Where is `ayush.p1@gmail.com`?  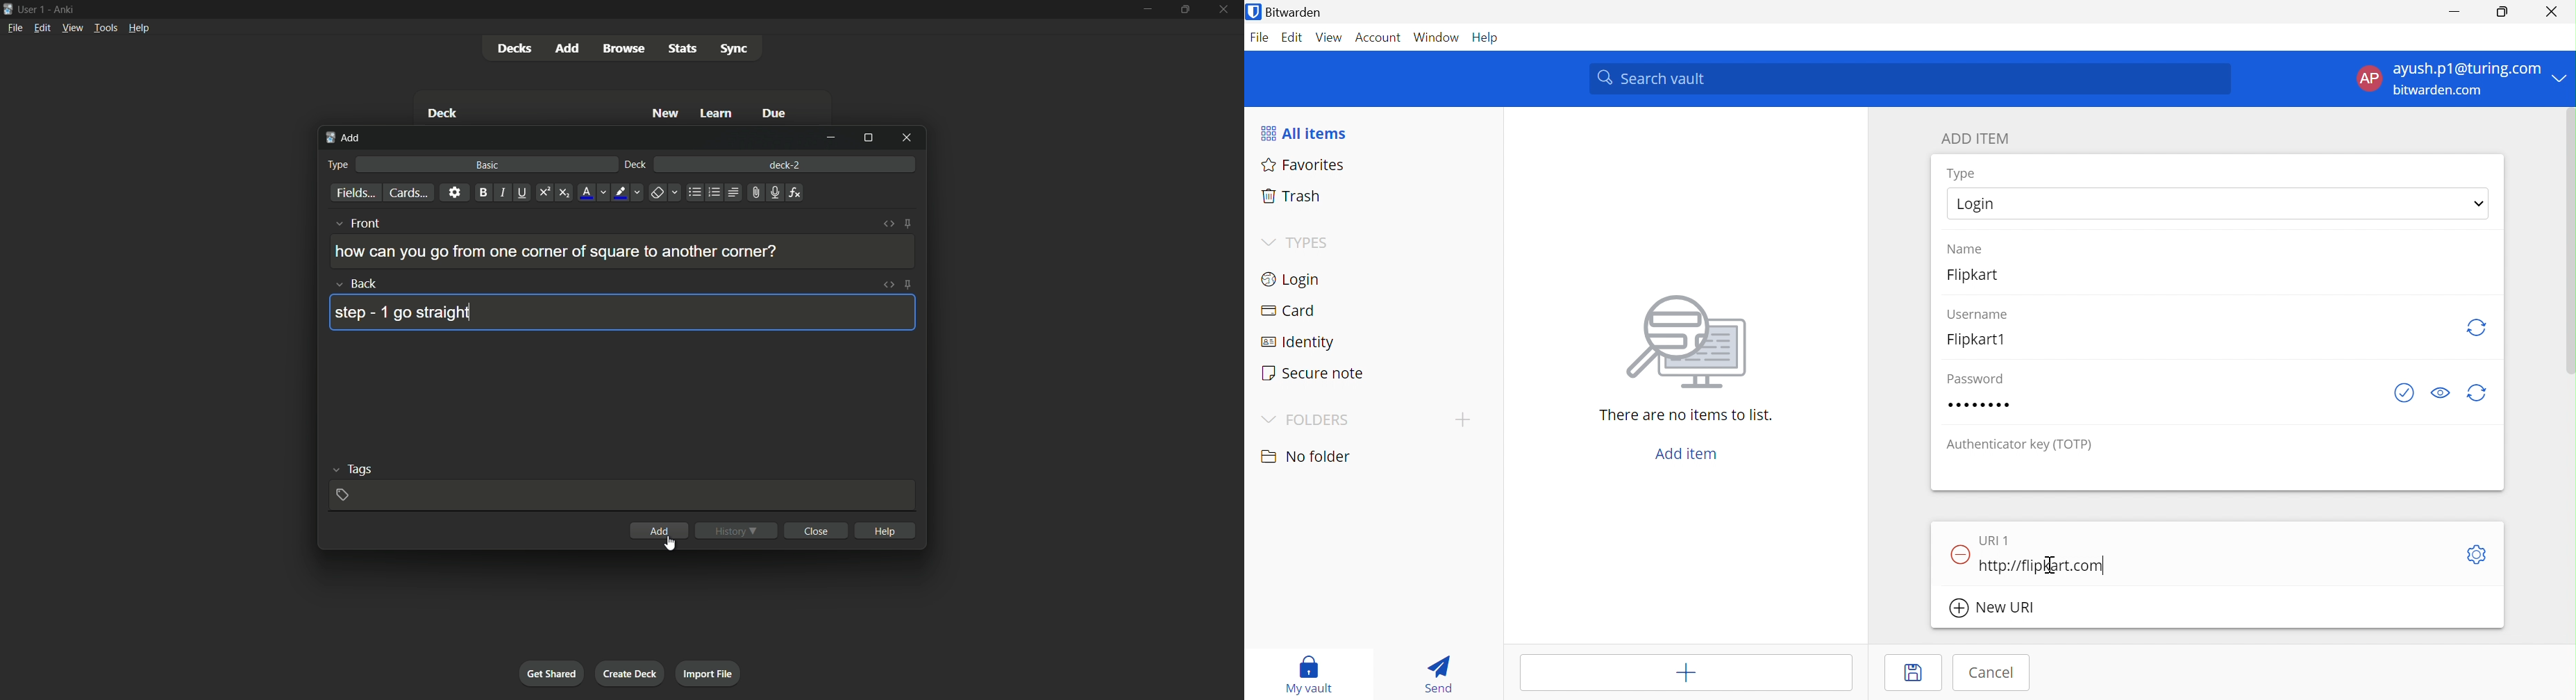 ayush.p1@gmail.com is located at coordinates (2465, 71).